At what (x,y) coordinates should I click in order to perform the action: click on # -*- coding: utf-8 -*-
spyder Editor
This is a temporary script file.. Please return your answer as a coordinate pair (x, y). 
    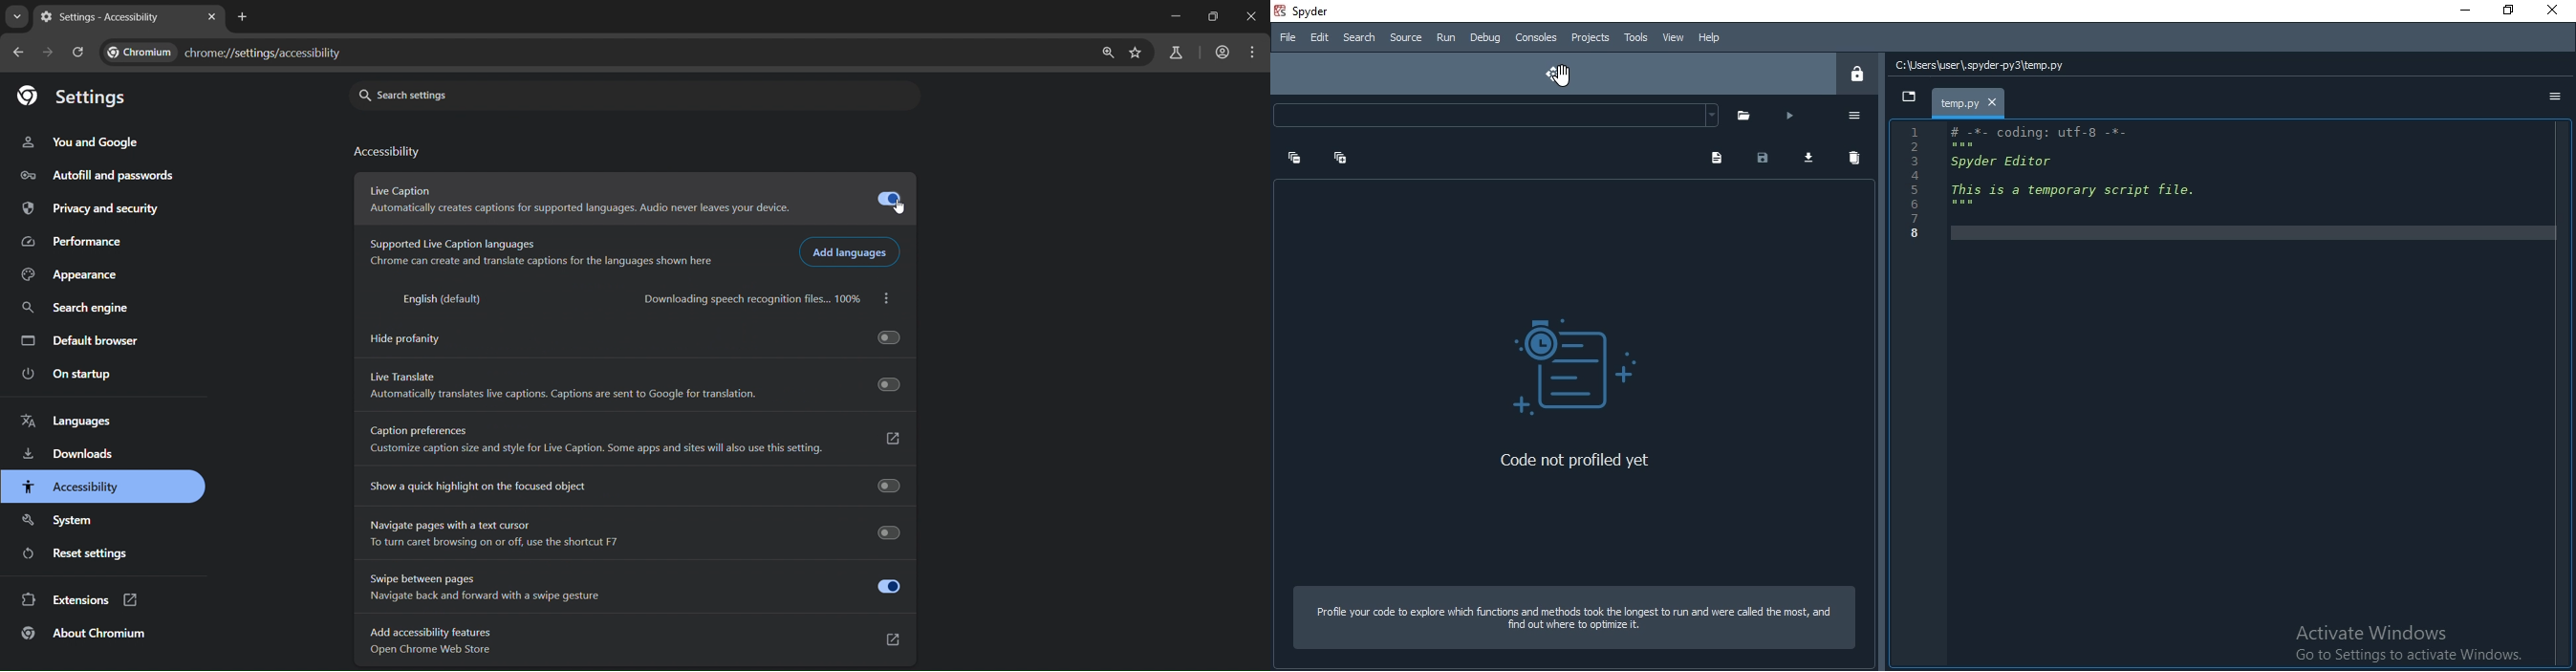
    Looking at the image, I should click on (2089, 169).